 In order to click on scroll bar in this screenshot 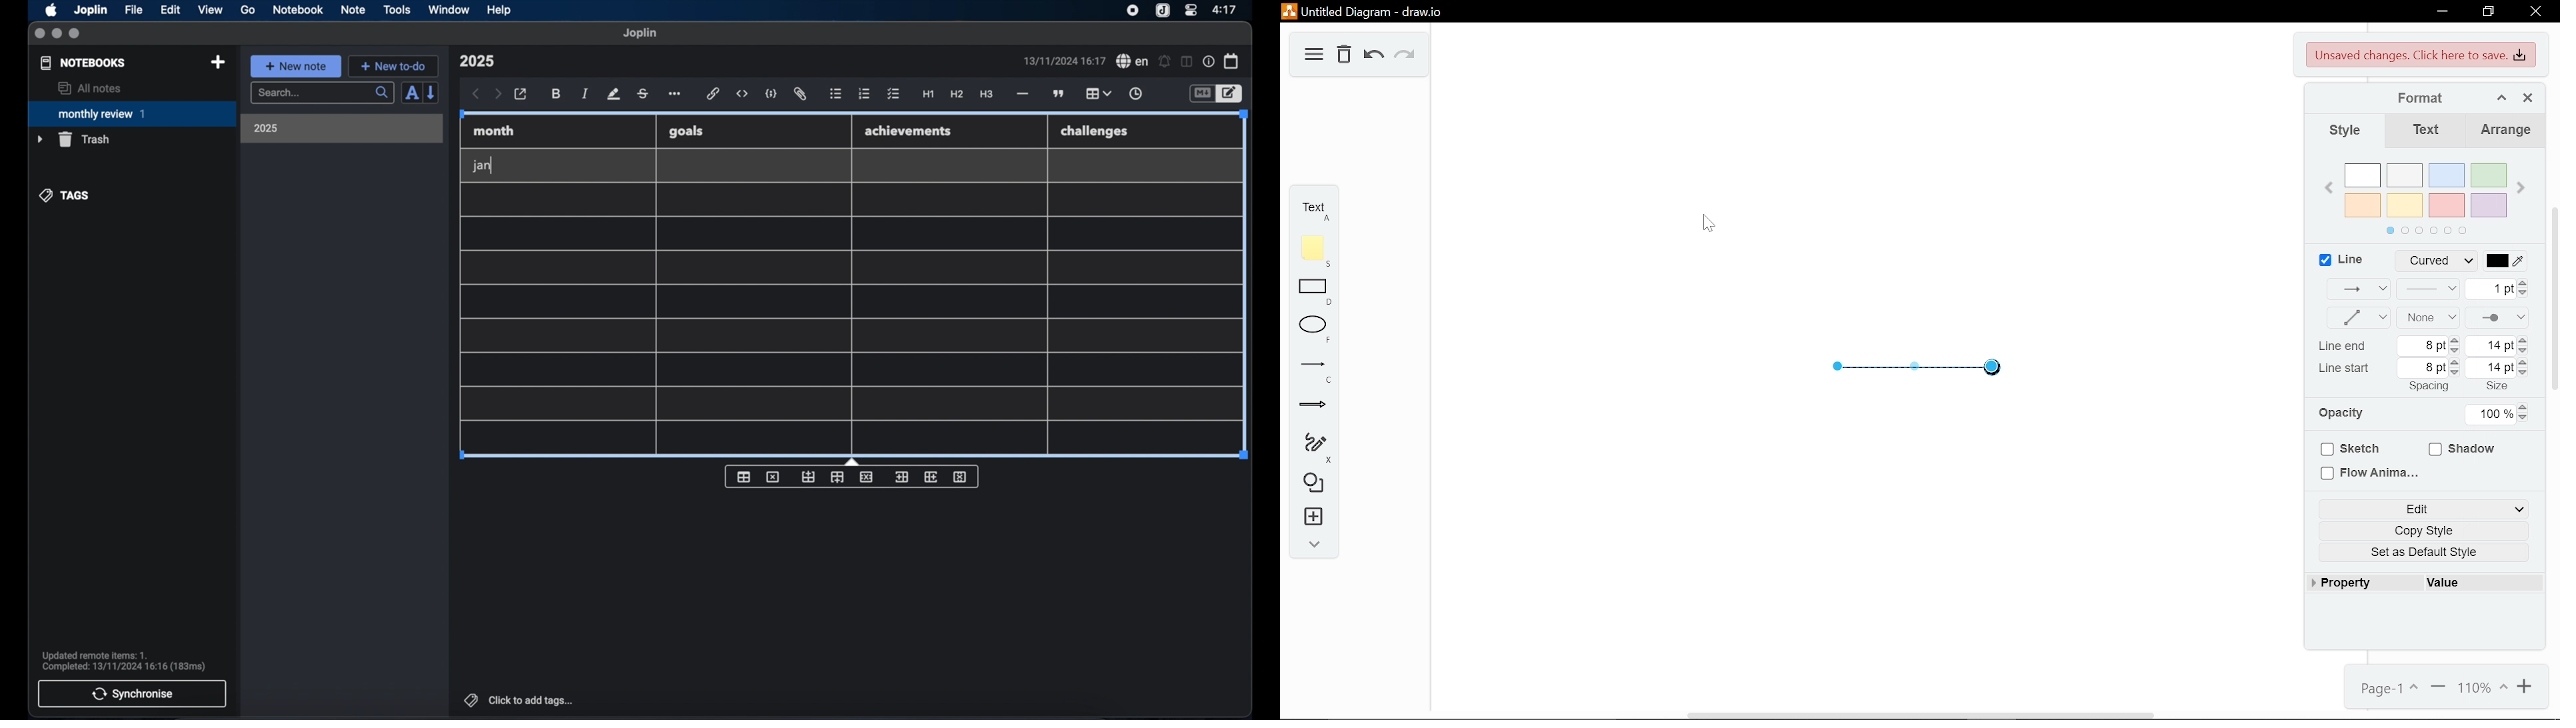, I will do `click(2555, 300)`.